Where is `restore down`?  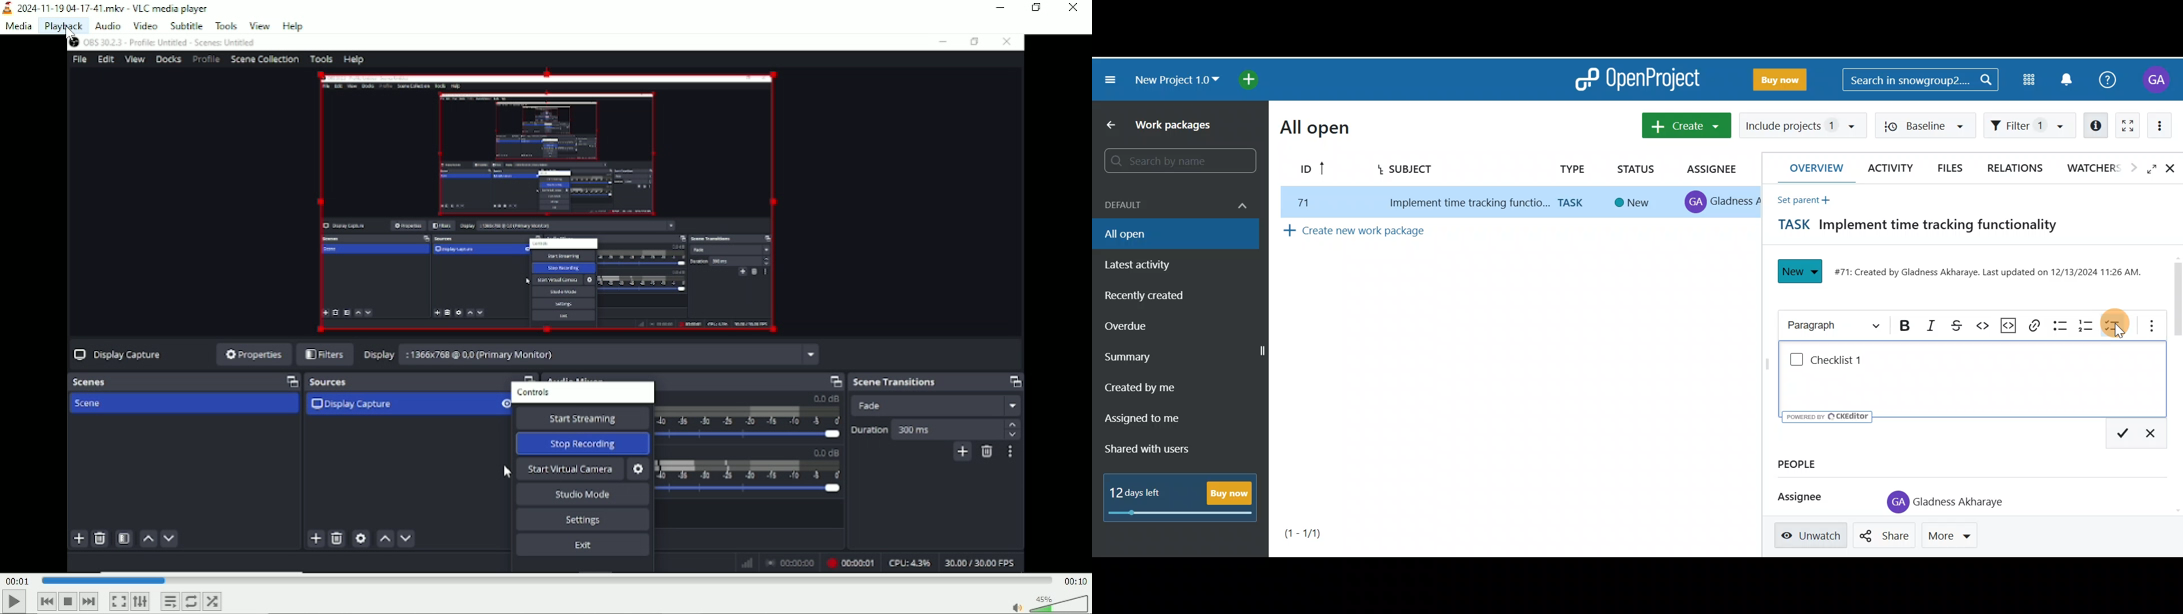
restore down is located at coordinates (1036, 8).